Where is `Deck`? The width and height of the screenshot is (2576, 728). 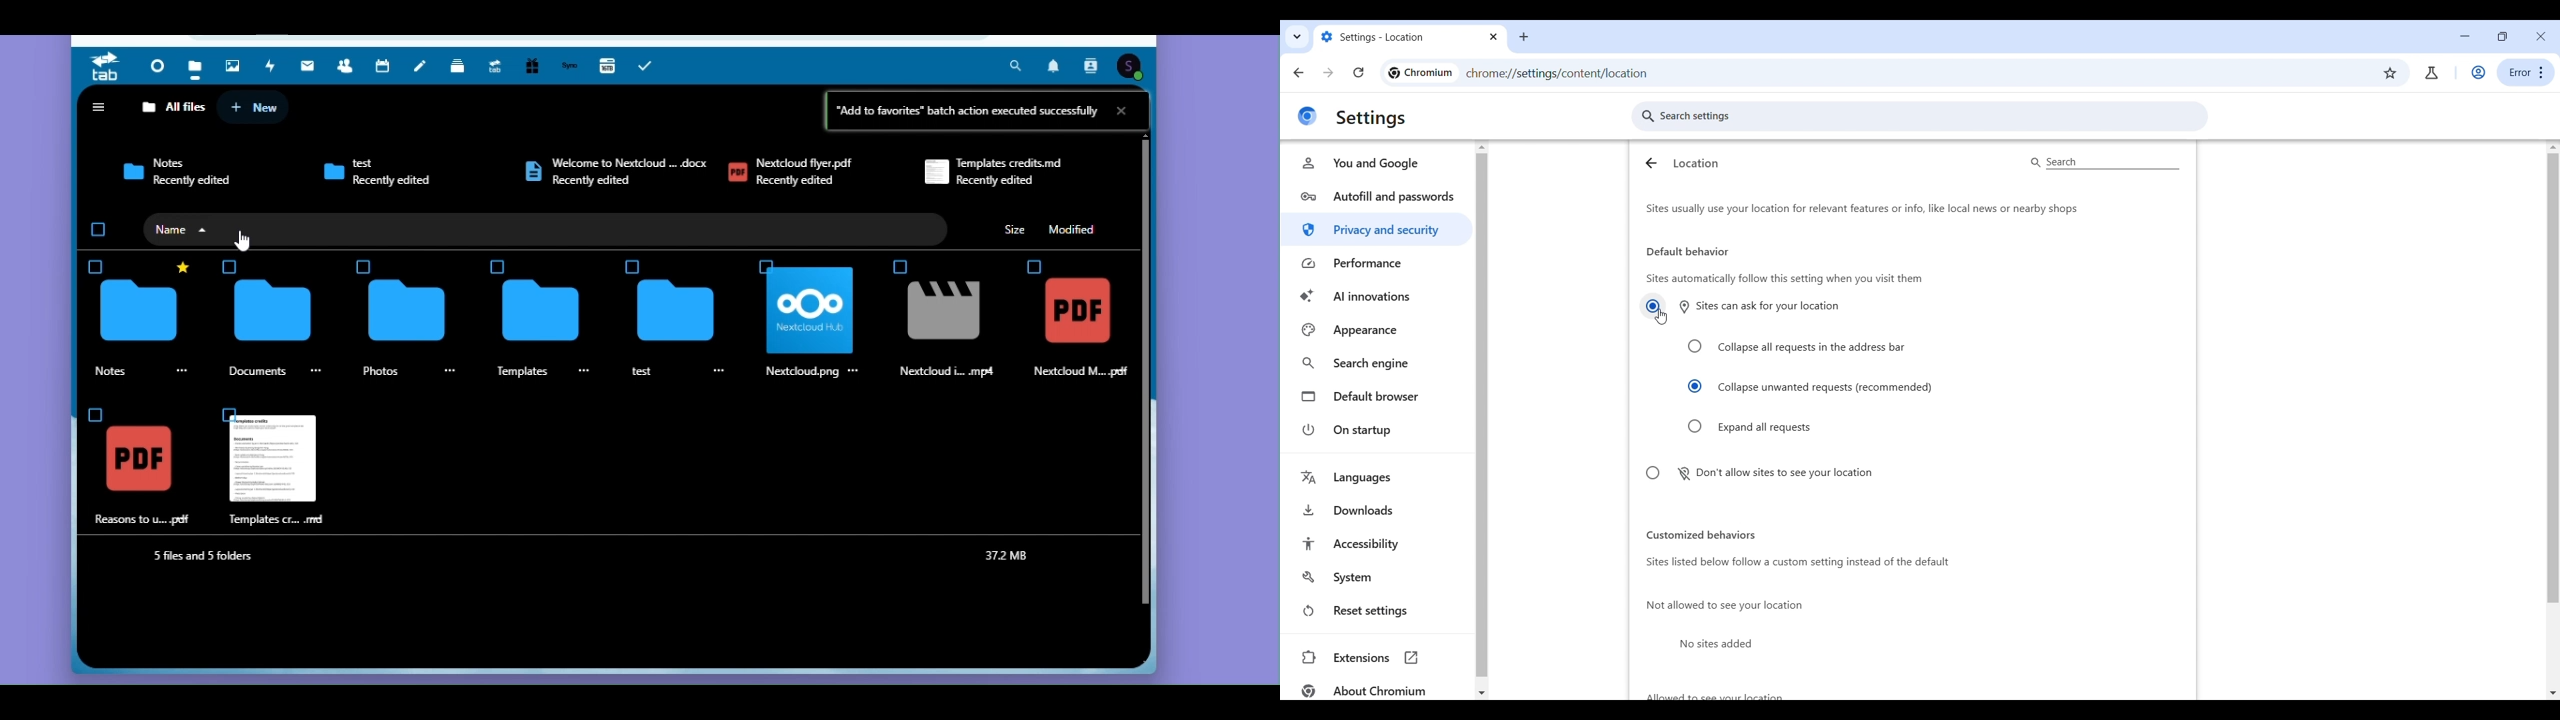
Deck is located at coordinates (456, 66).